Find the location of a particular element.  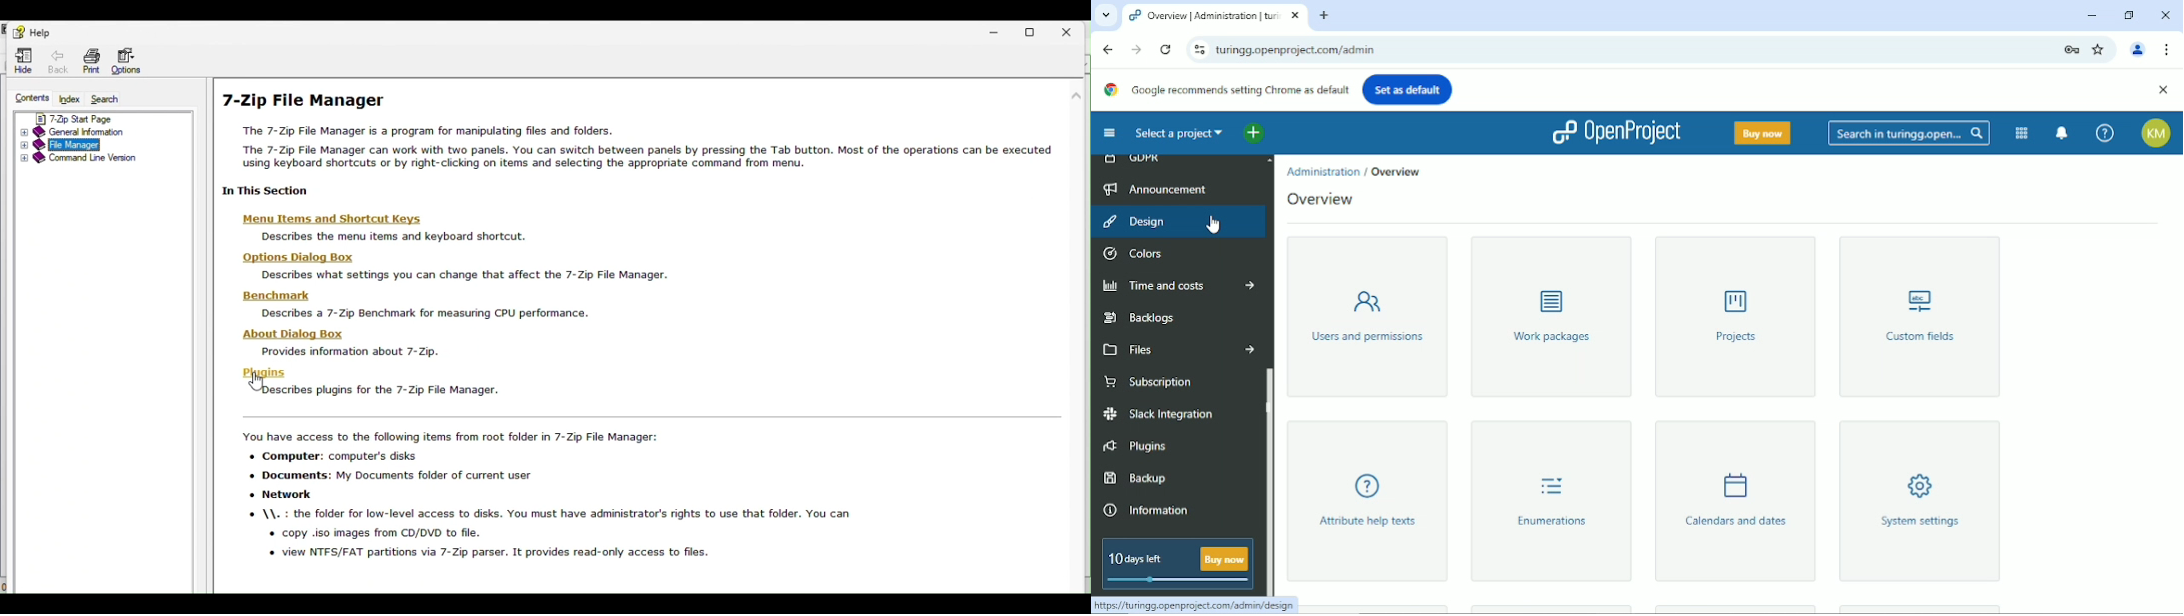

System settings is located at coordinates (1918, 502).